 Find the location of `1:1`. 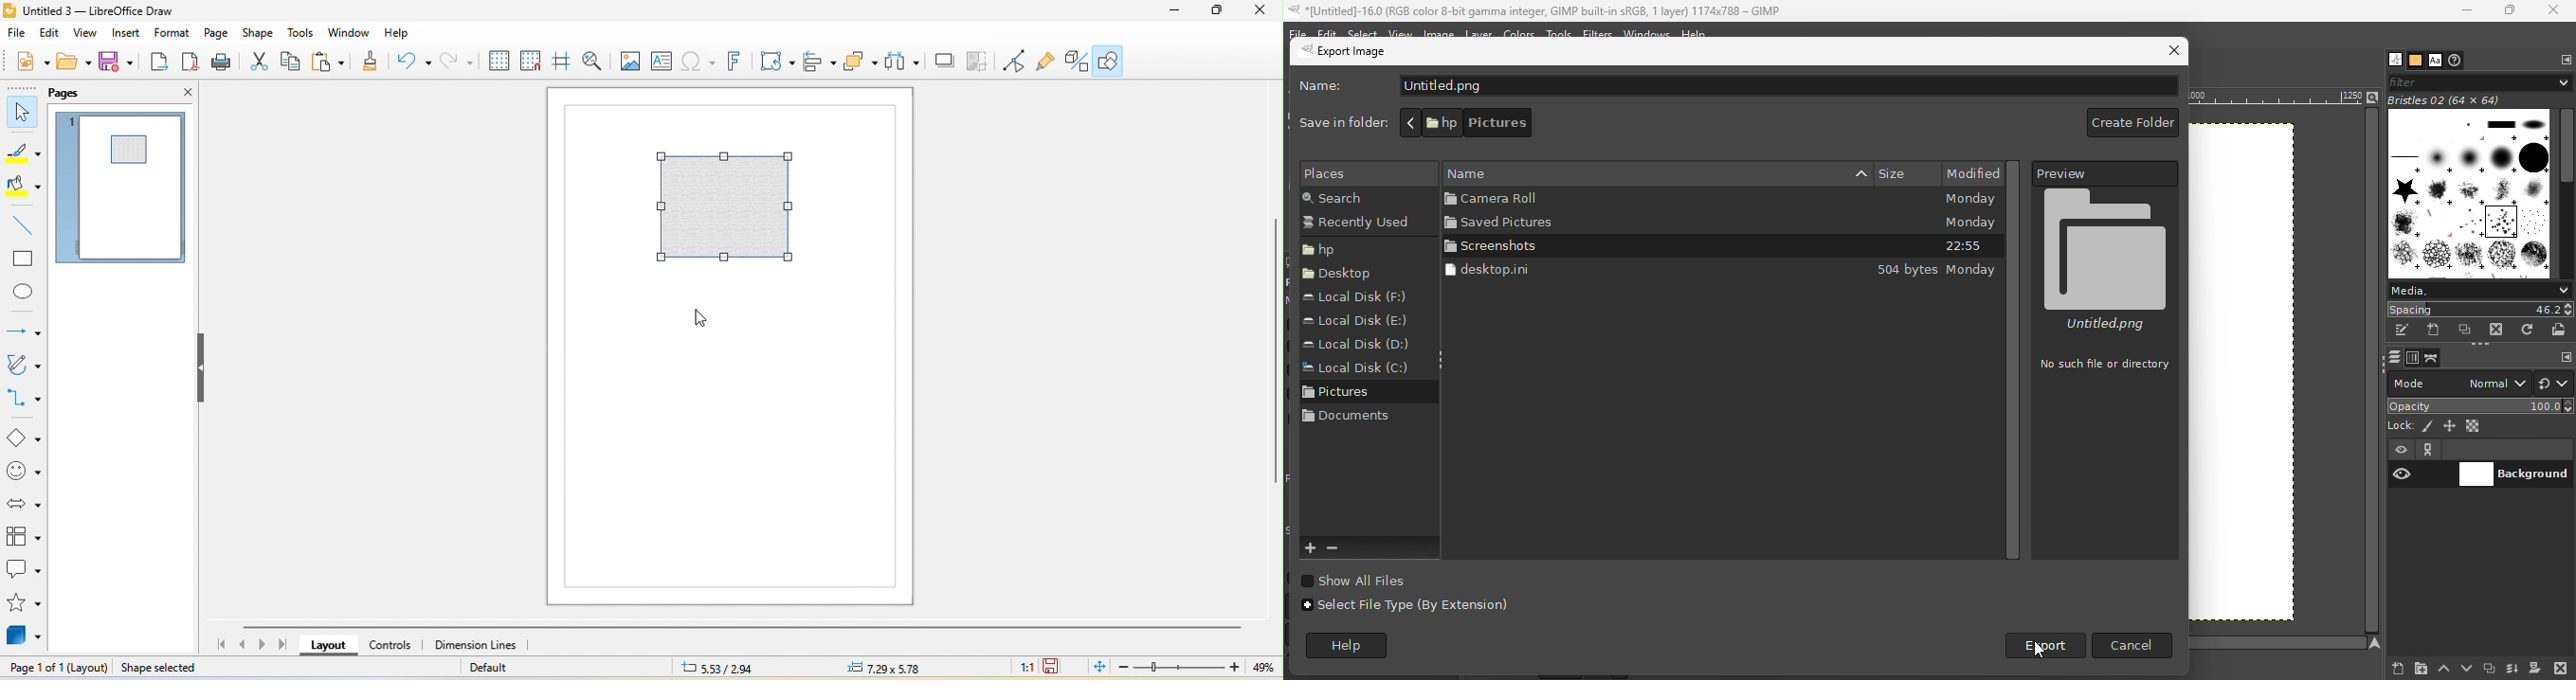

1:1 is located at coordinates (1020, 666).